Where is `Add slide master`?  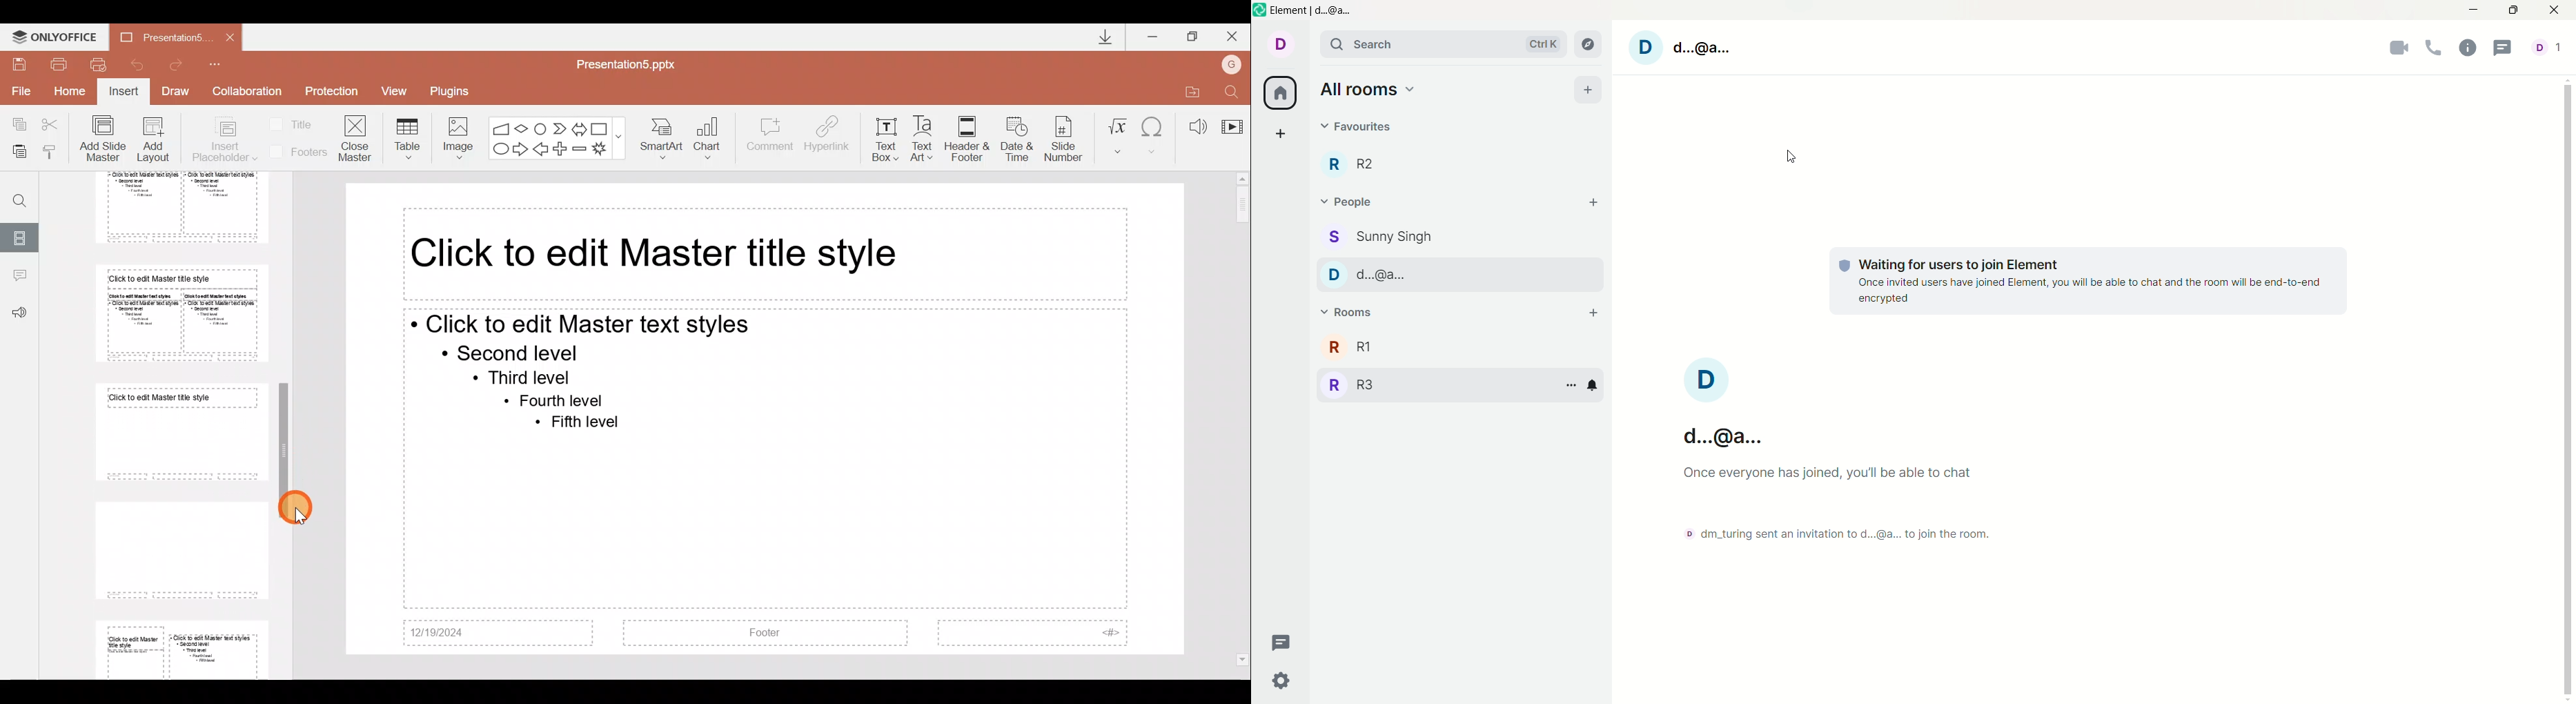
Add slide master is located at coordinates (106, 139).